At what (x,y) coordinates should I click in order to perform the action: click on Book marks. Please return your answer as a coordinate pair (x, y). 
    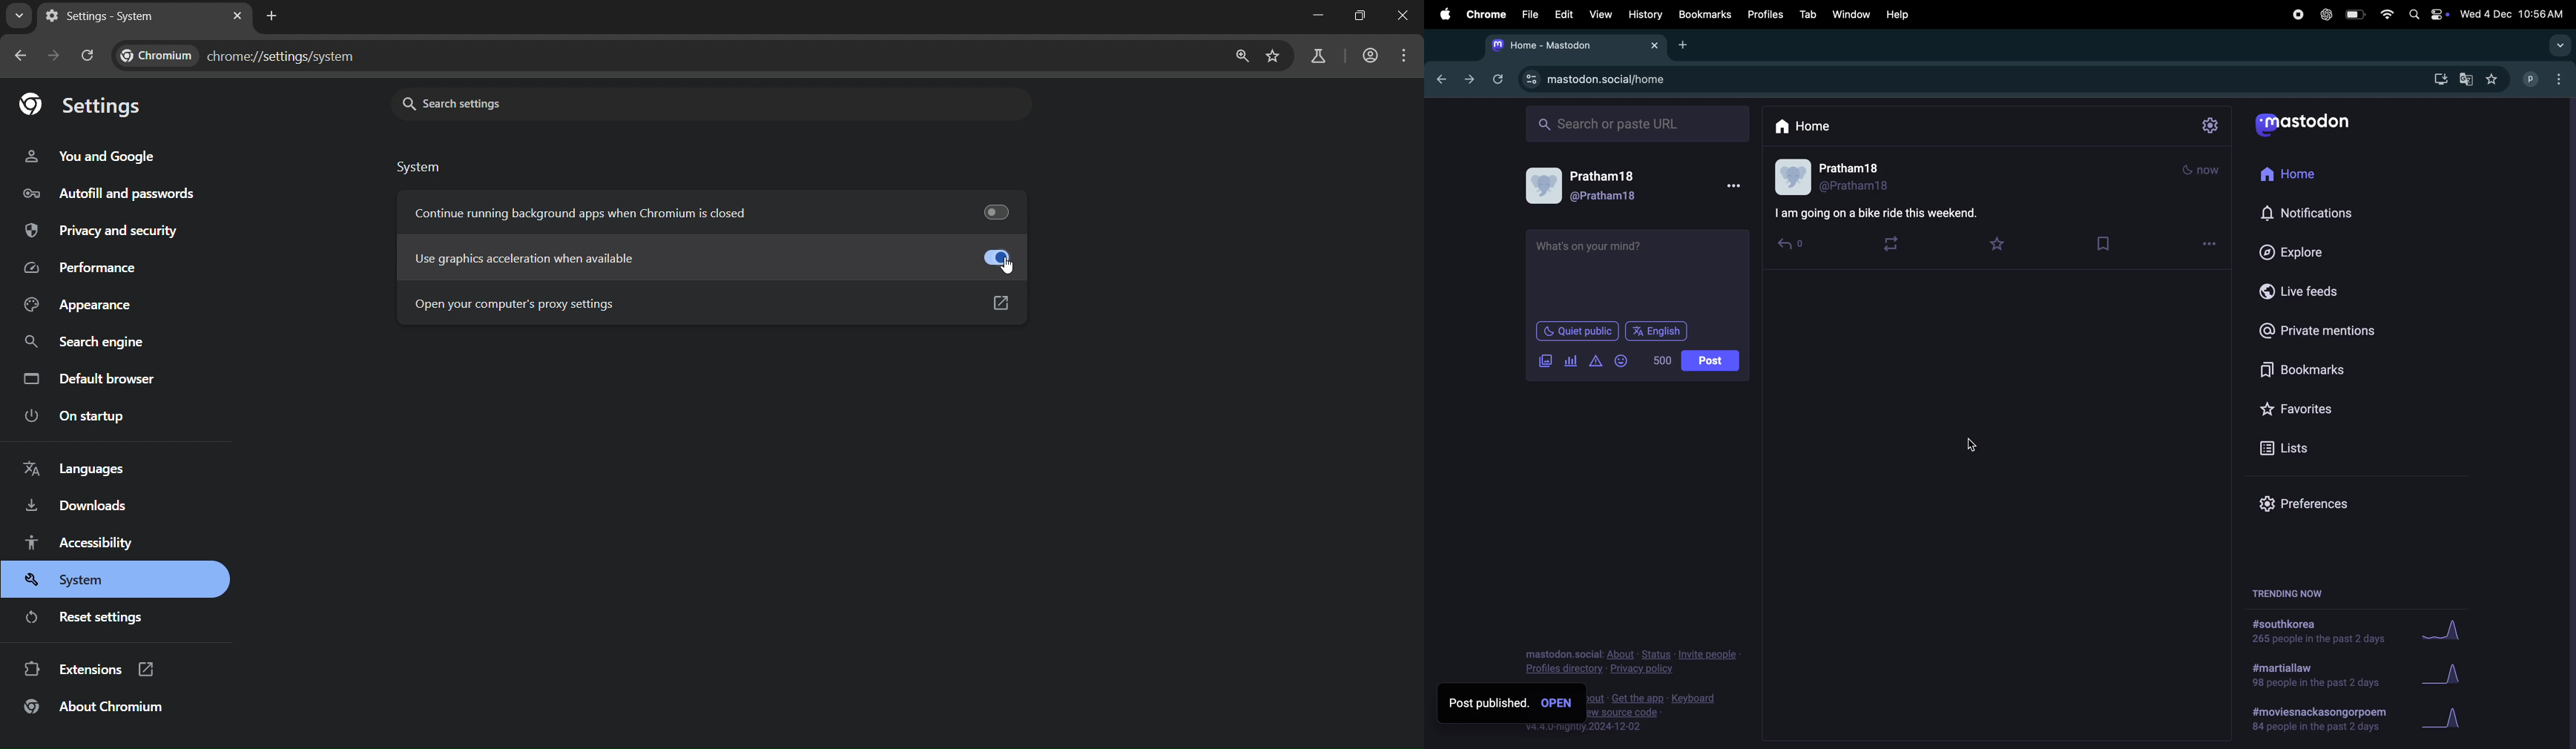
    Looking at the image, I should click on (1704, 14).